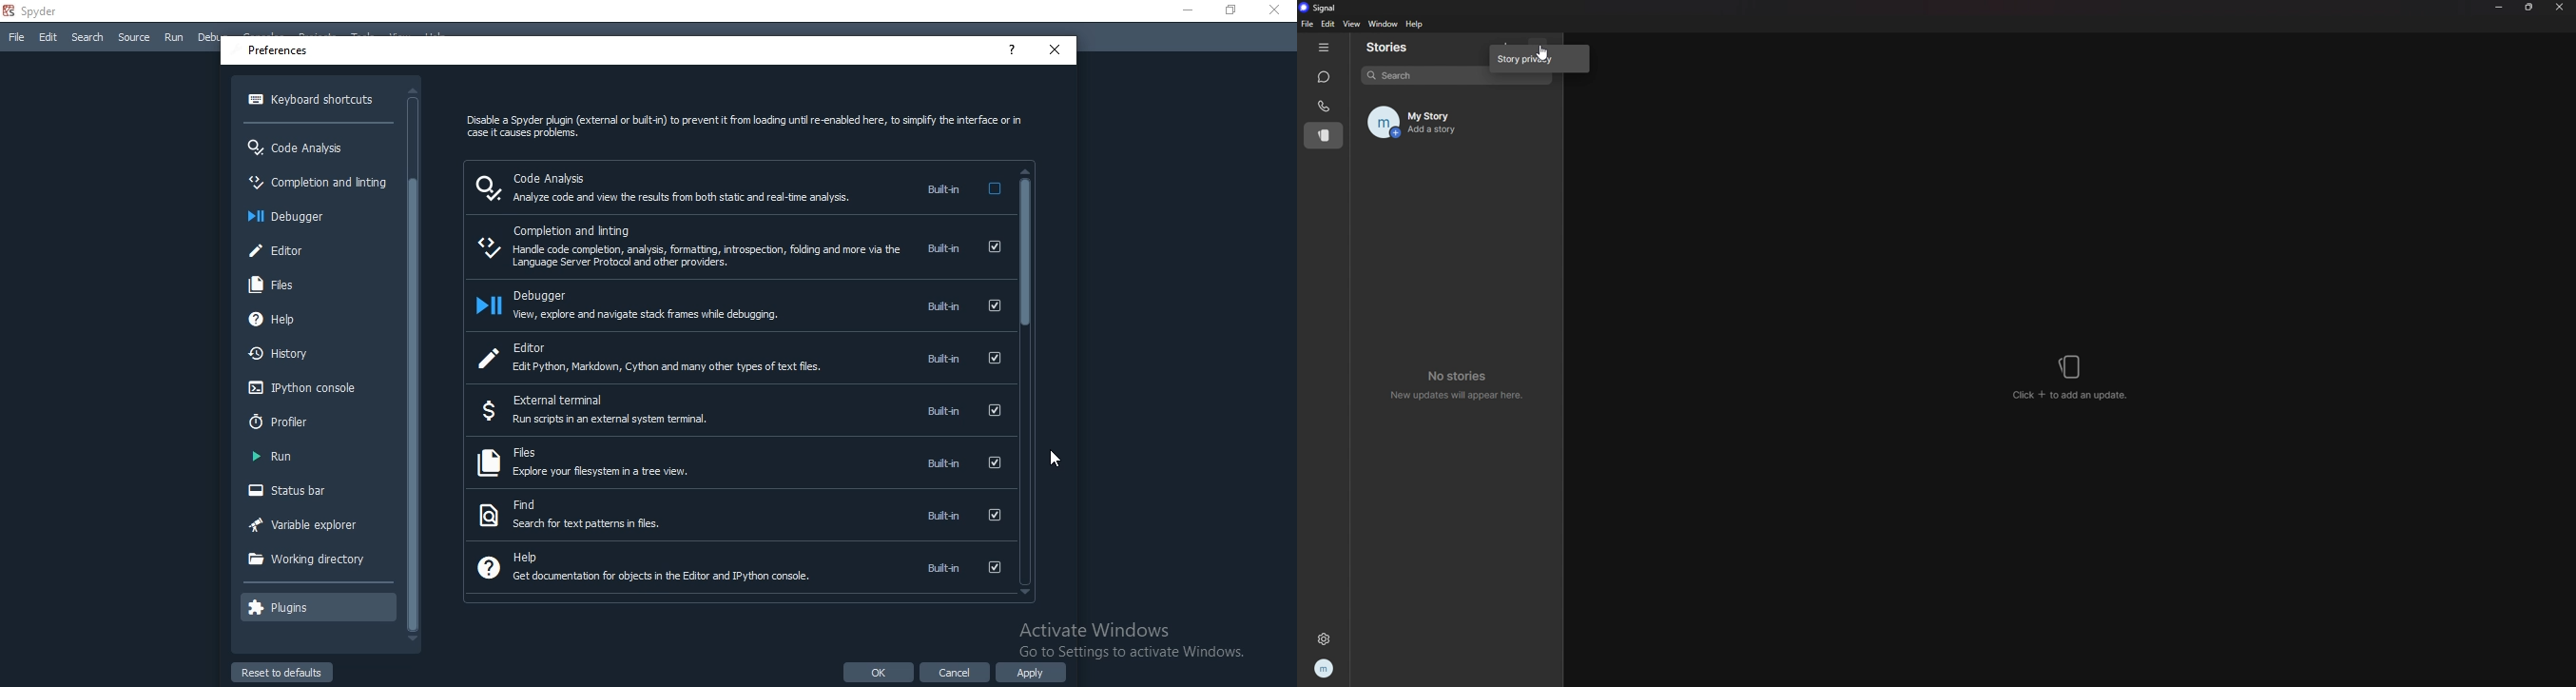 Image resolution: width=2576 pixels, height=700 pixels. Describe the element at coordinates (315, 355) in the screenshot. I see `history` at that location.